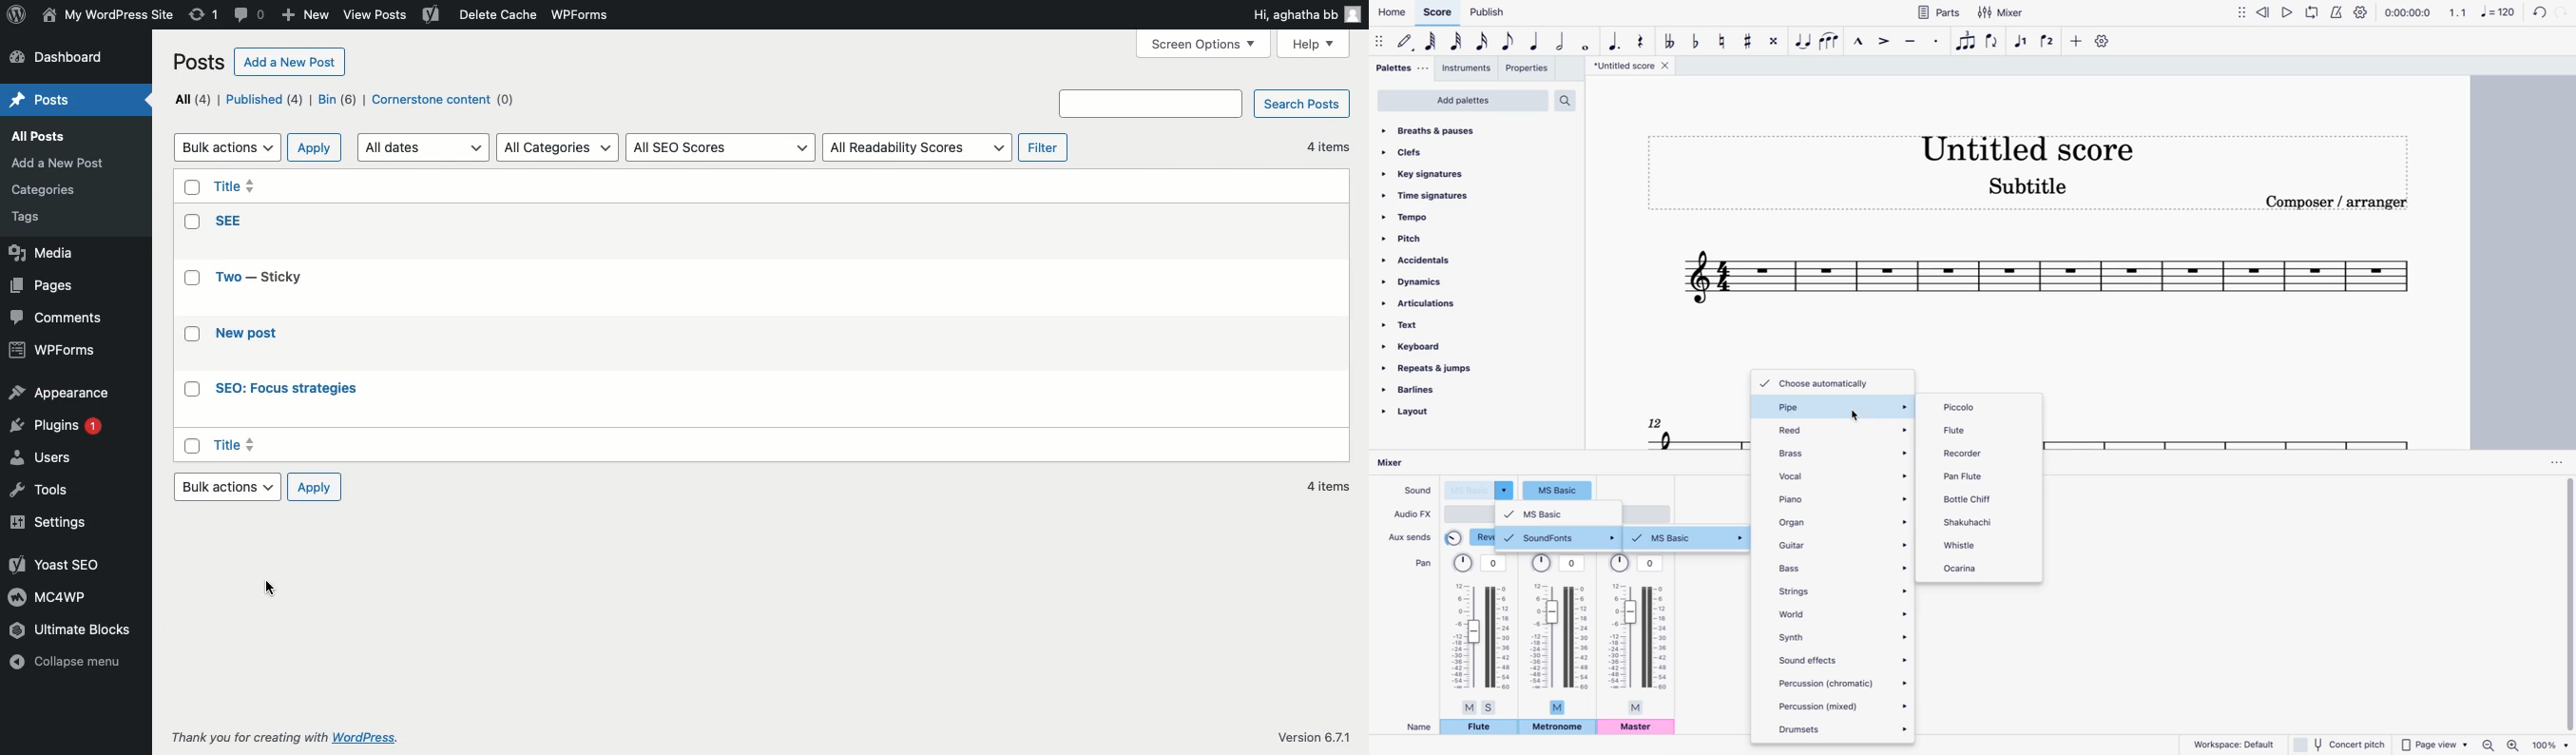 The height and width of the screenshot is (756, 2576). I want to click on Checkbox, so click(192, 446).